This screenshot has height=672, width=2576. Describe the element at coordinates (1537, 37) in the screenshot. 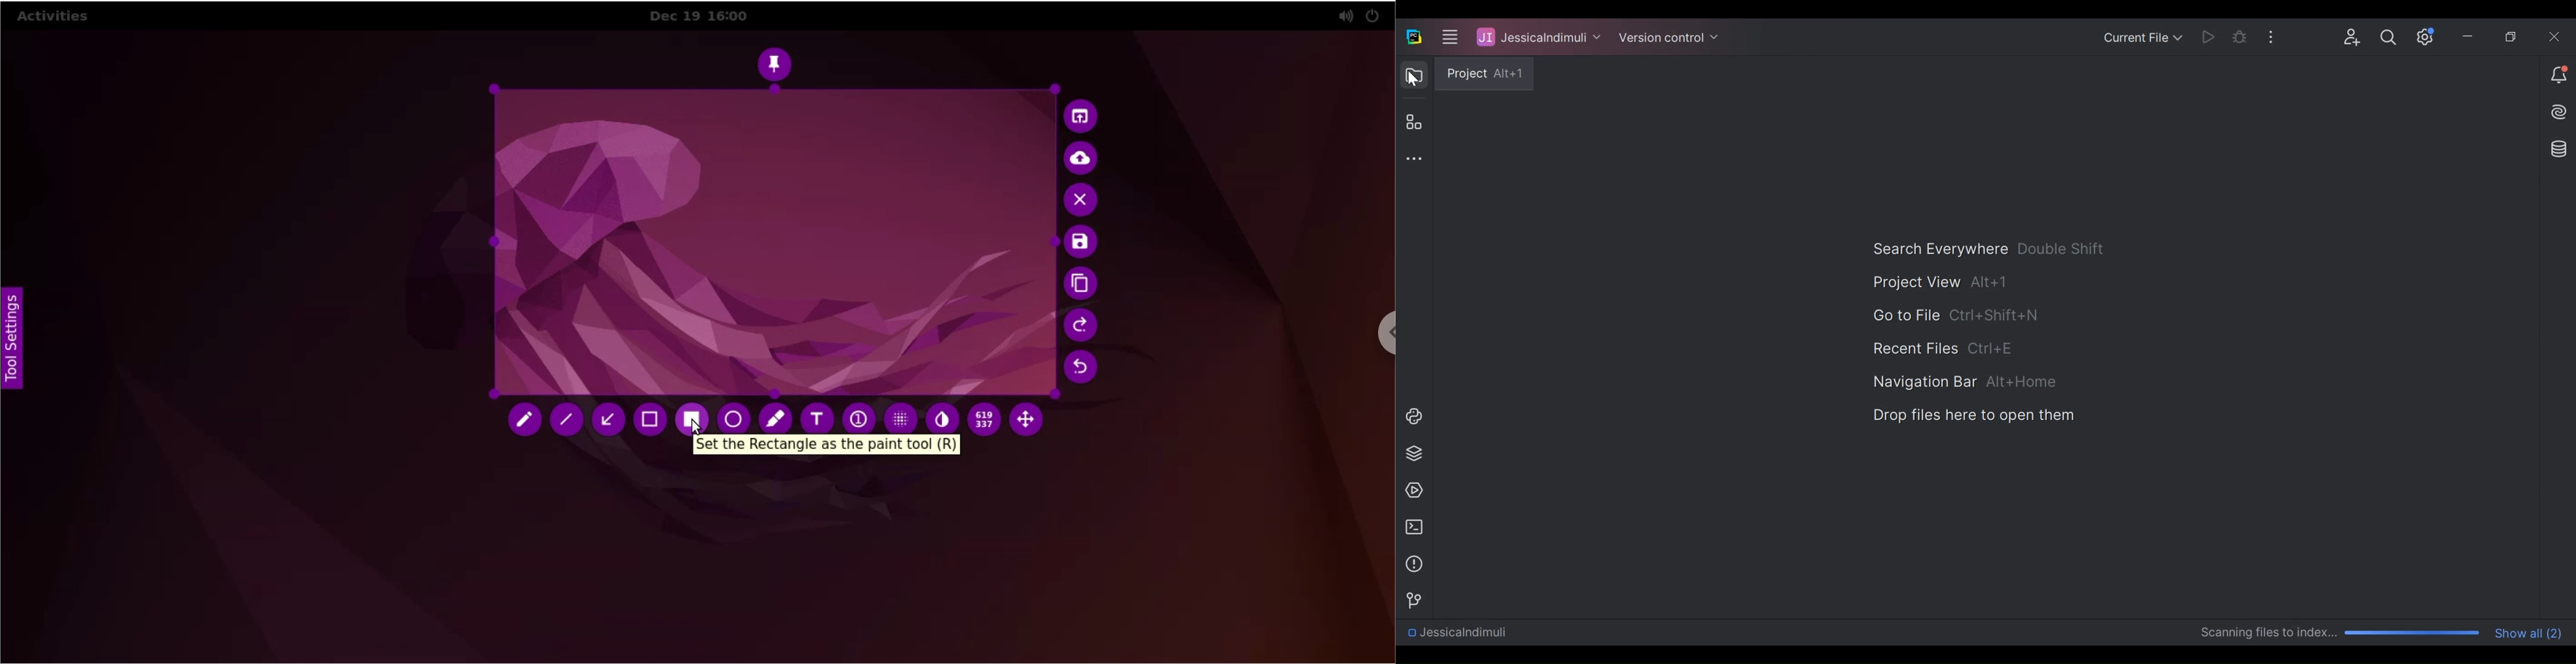

I see `Project Name` at that location.